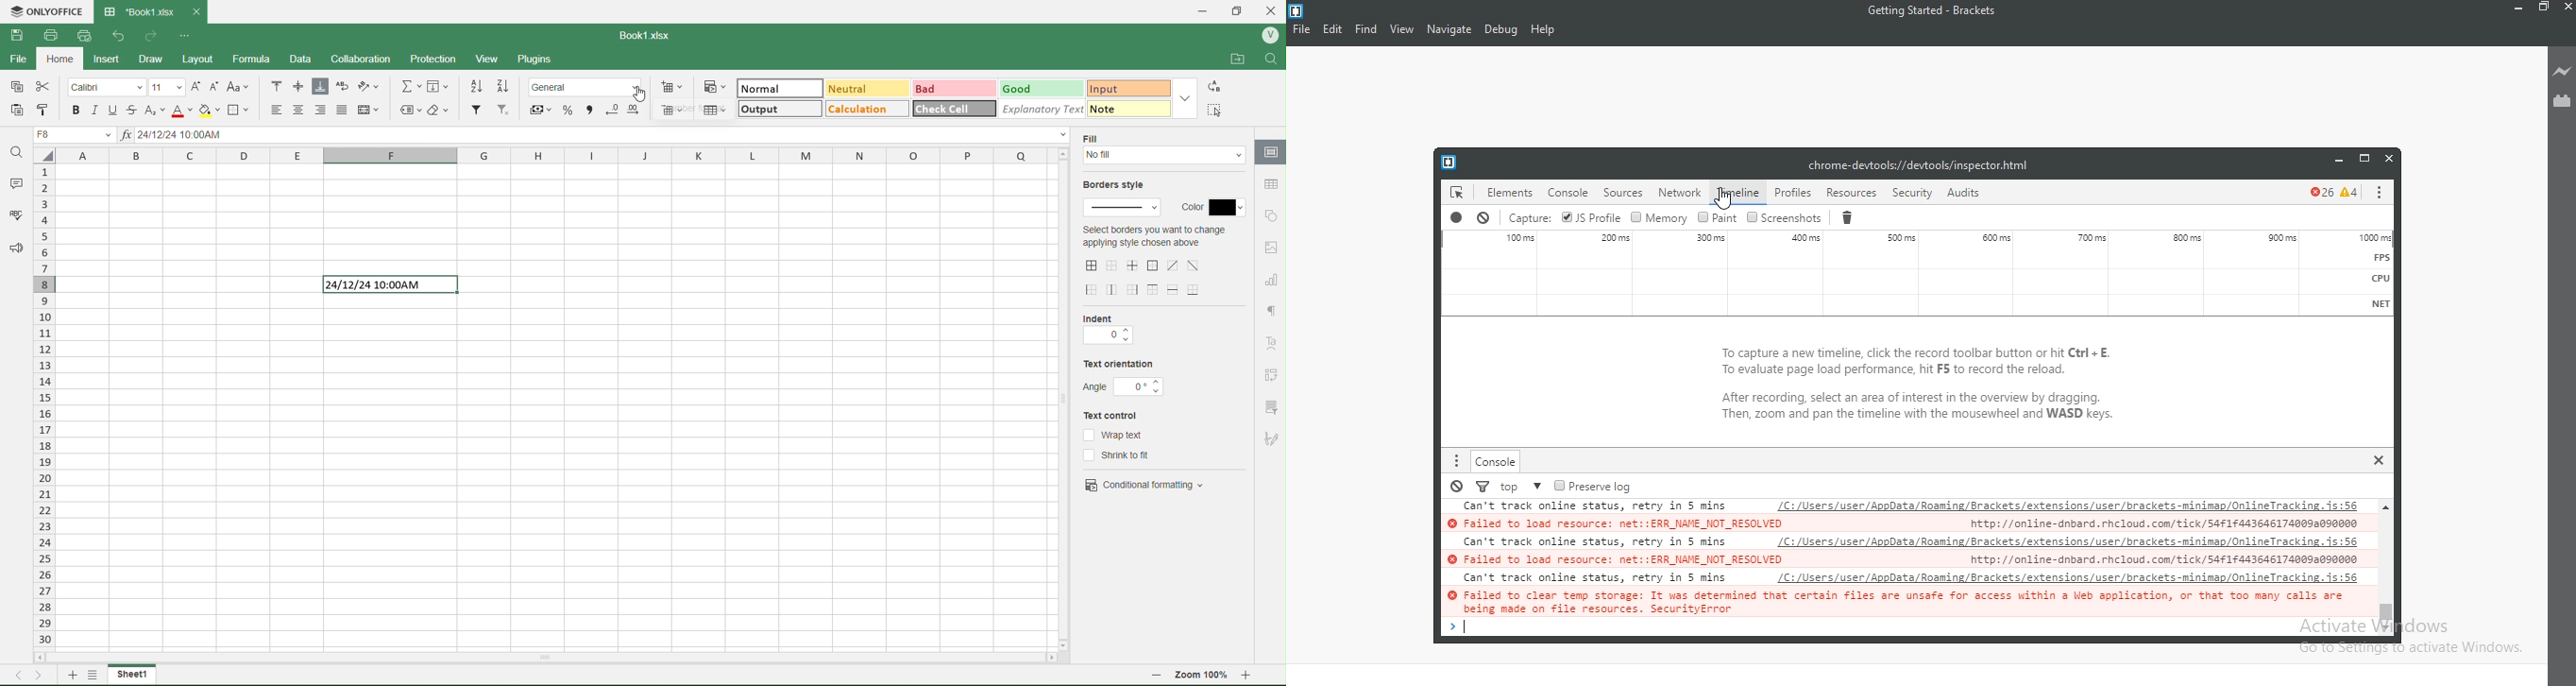 This screenshot has width=2576, height=700. I want to click on indent, so click(1107, 337).